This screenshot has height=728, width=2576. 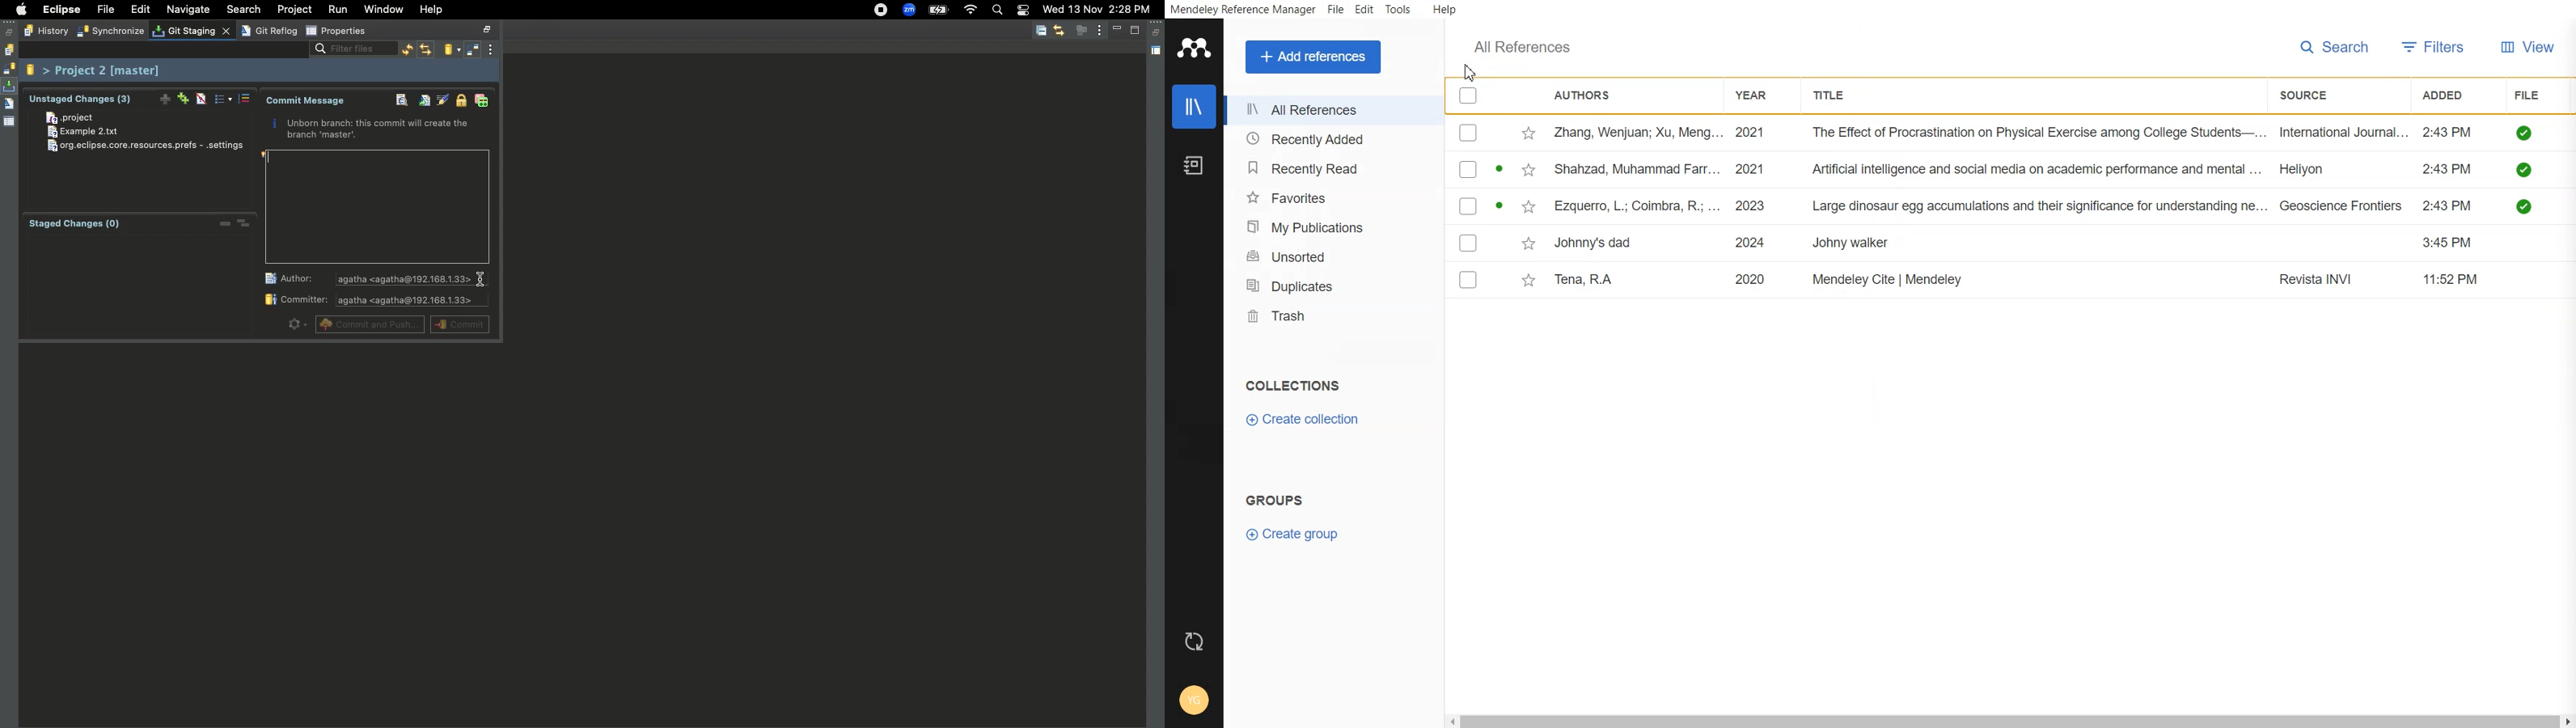 What do you see at coordinates (1304, 419) in the screenshot?
I see `Create Collection` at bounding box center [1304, 419].